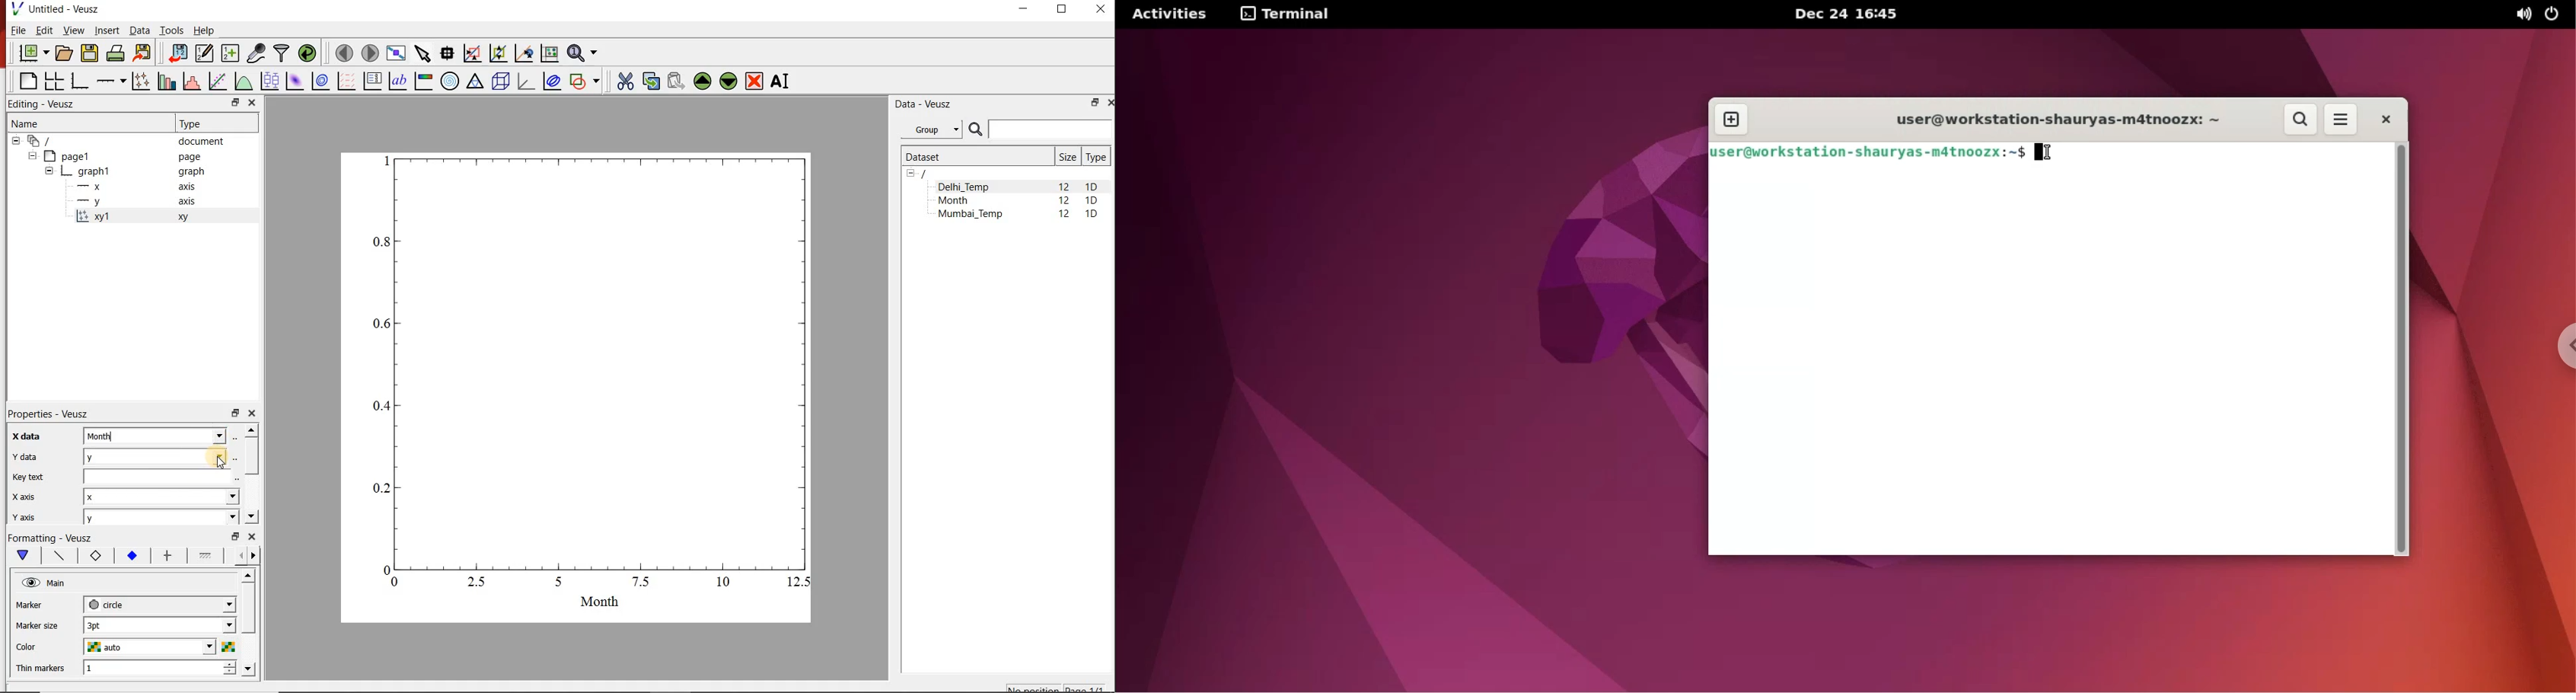 This screenshot has height=700, width=2576. I want to click on Tools, so click(173, 31).